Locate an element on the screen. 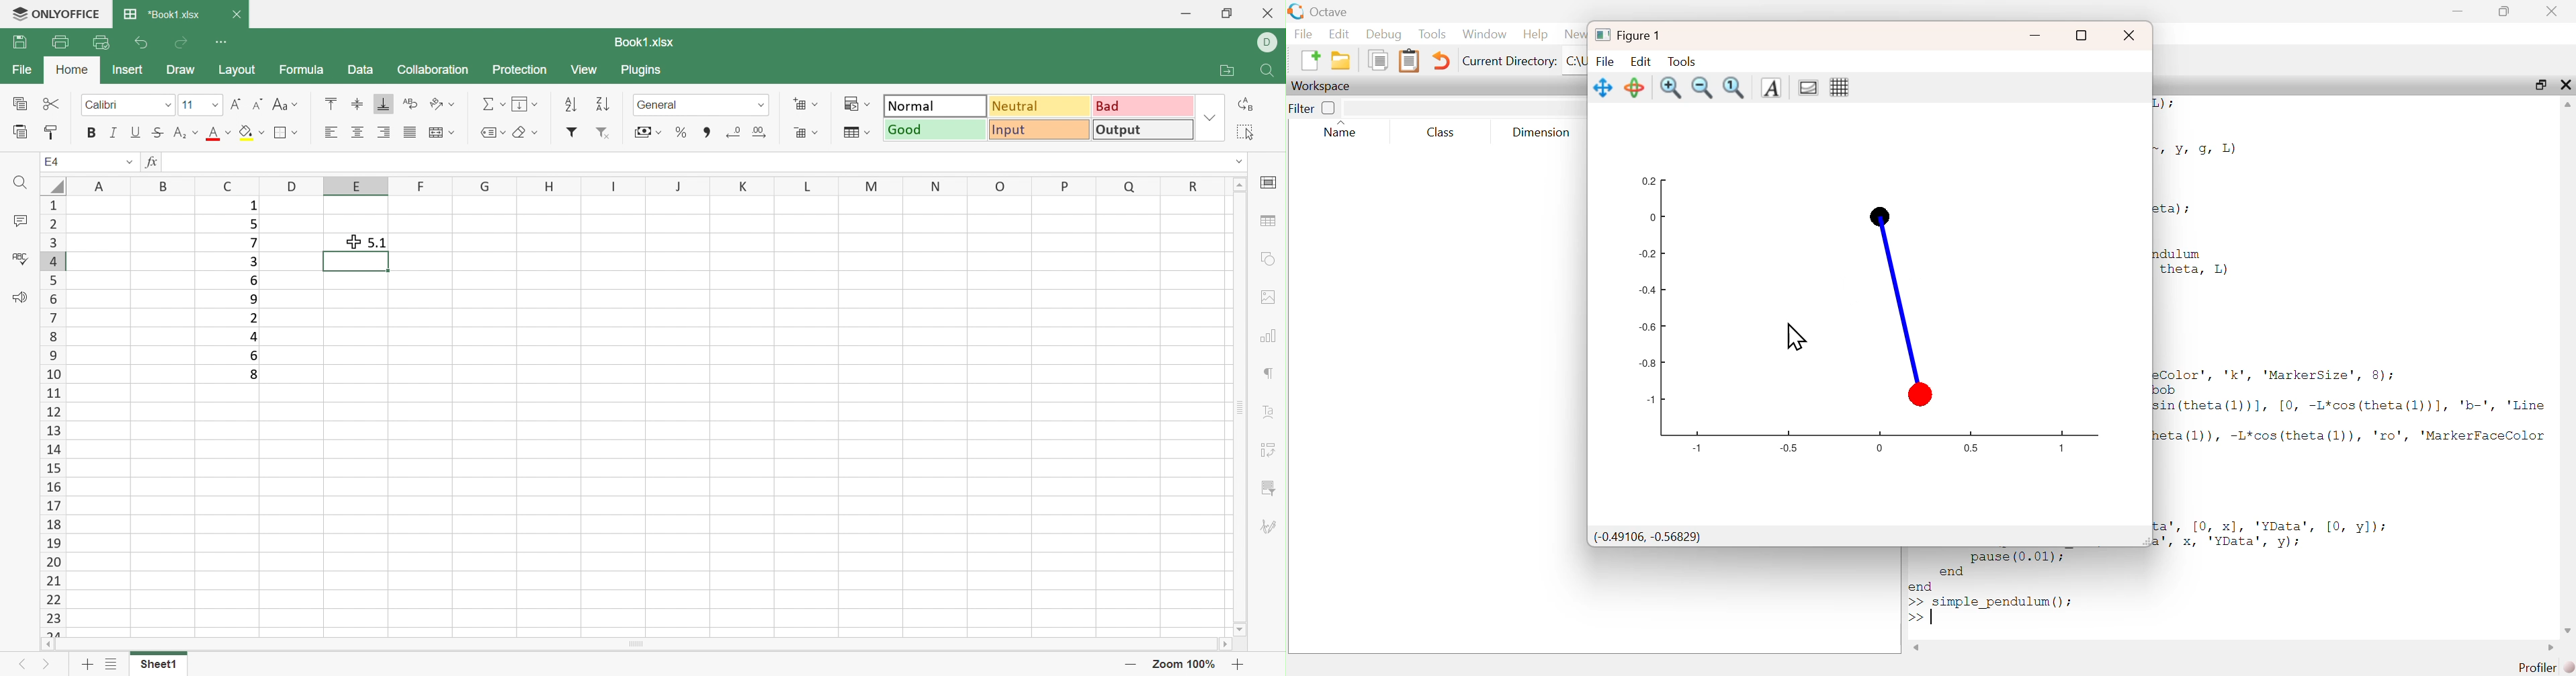 This screenshot has height=700, width=2576. Insert is located at coordinates (126, 70).